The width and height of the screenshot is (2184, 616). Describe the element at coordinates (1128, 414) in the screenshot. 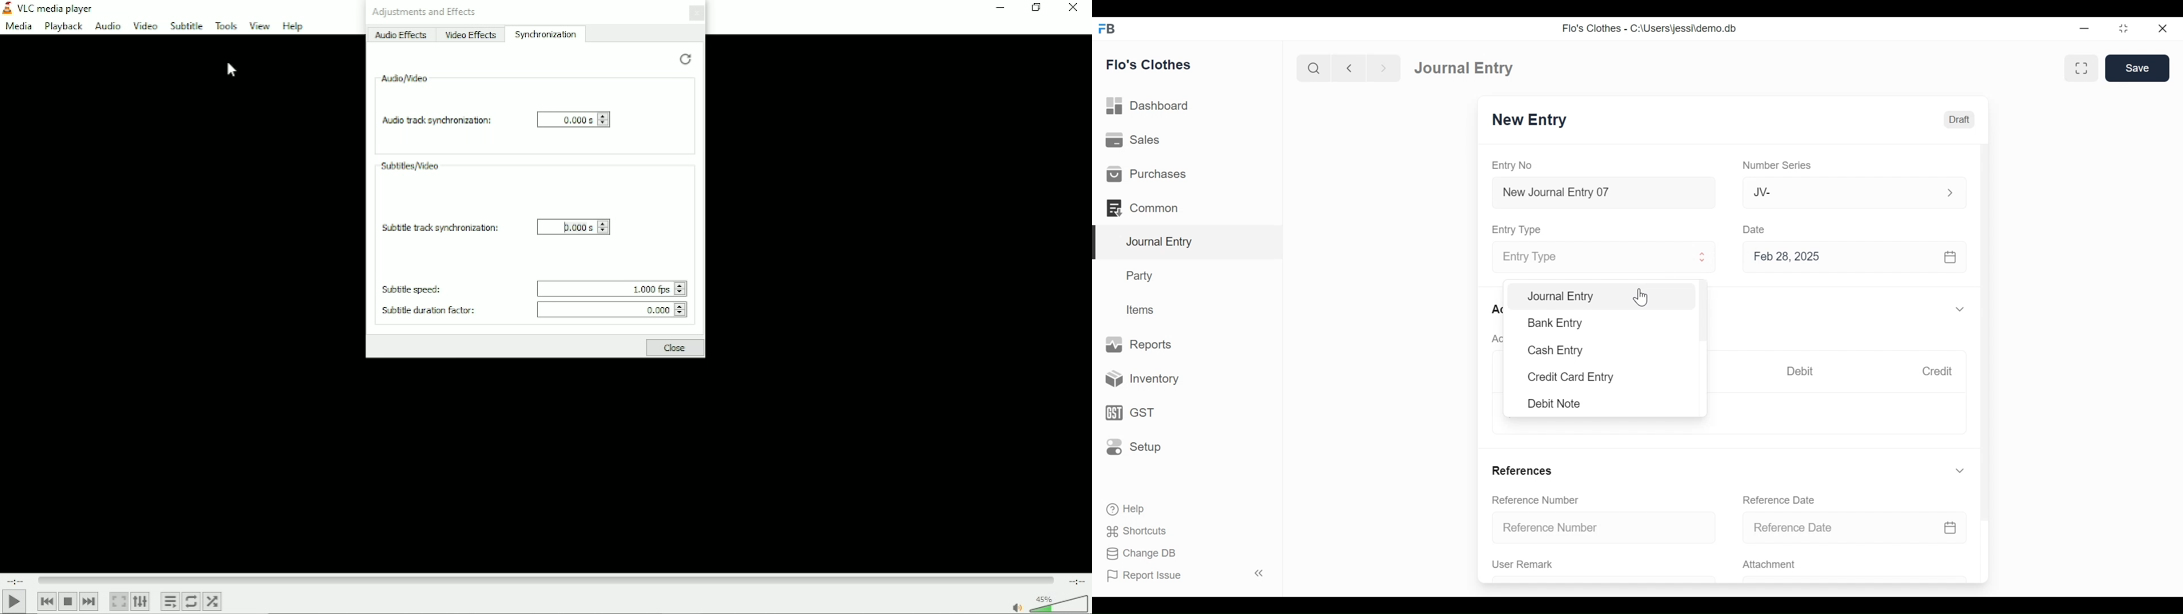

I see `GST` at that location.